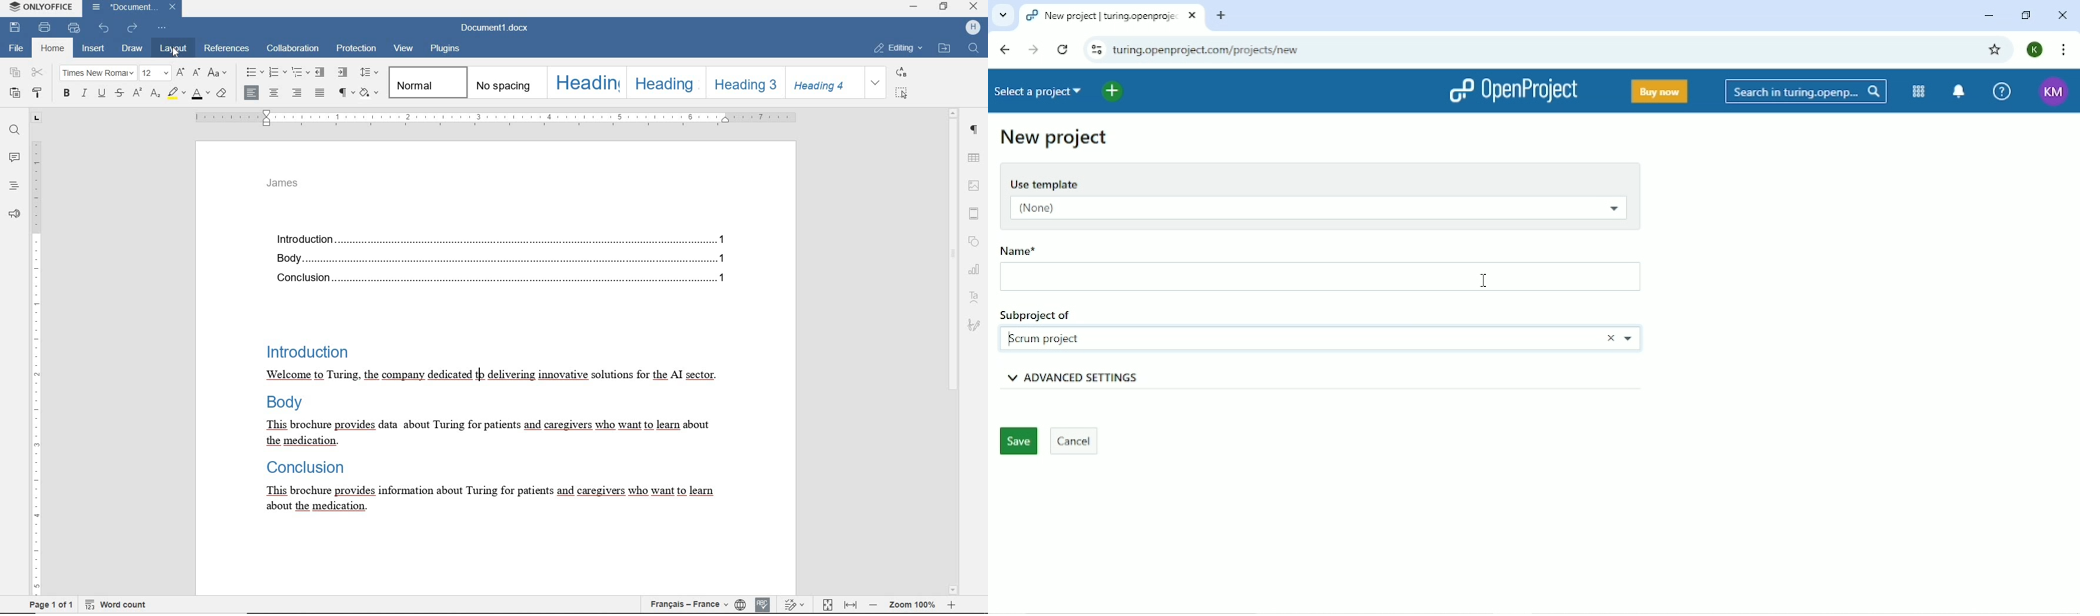 This screenshot has height=616, width=2100. What do you see at coordinates (84, 94) in the screenshot?
I see `italic` at bounding box center [84, 94].